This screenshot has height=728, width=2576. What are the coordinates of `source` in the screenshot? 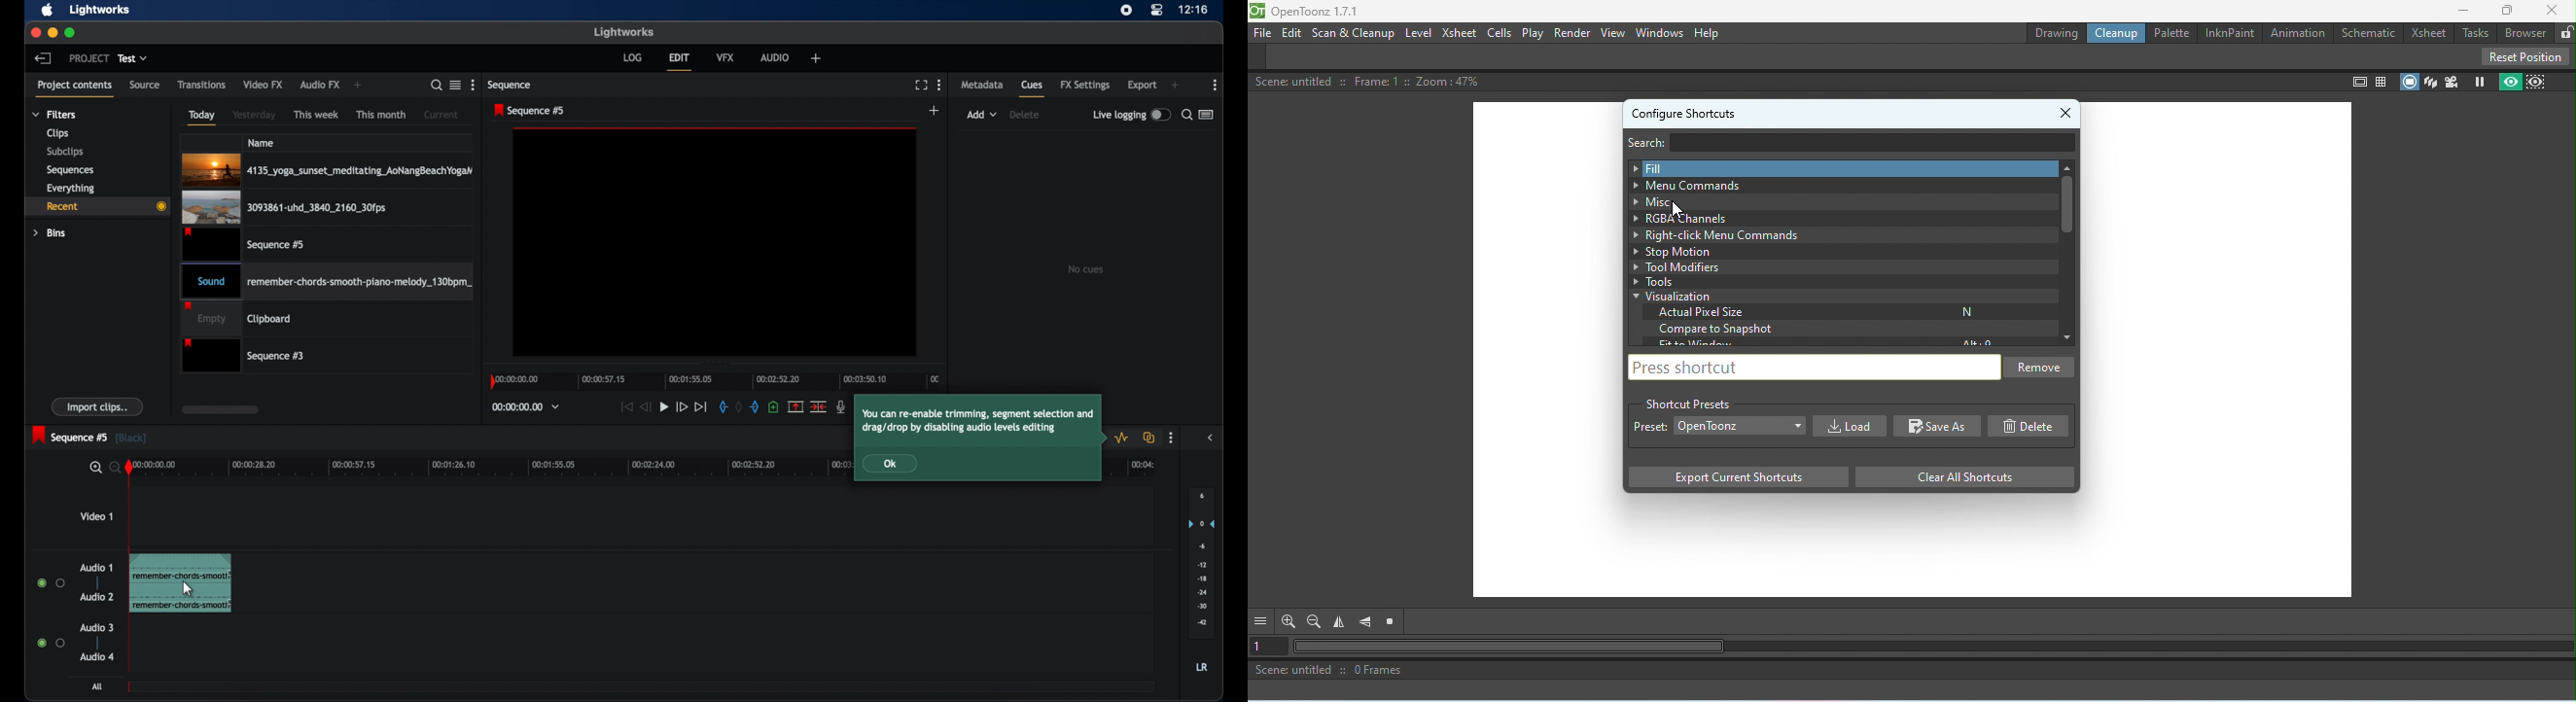 It's located at (145, 85).